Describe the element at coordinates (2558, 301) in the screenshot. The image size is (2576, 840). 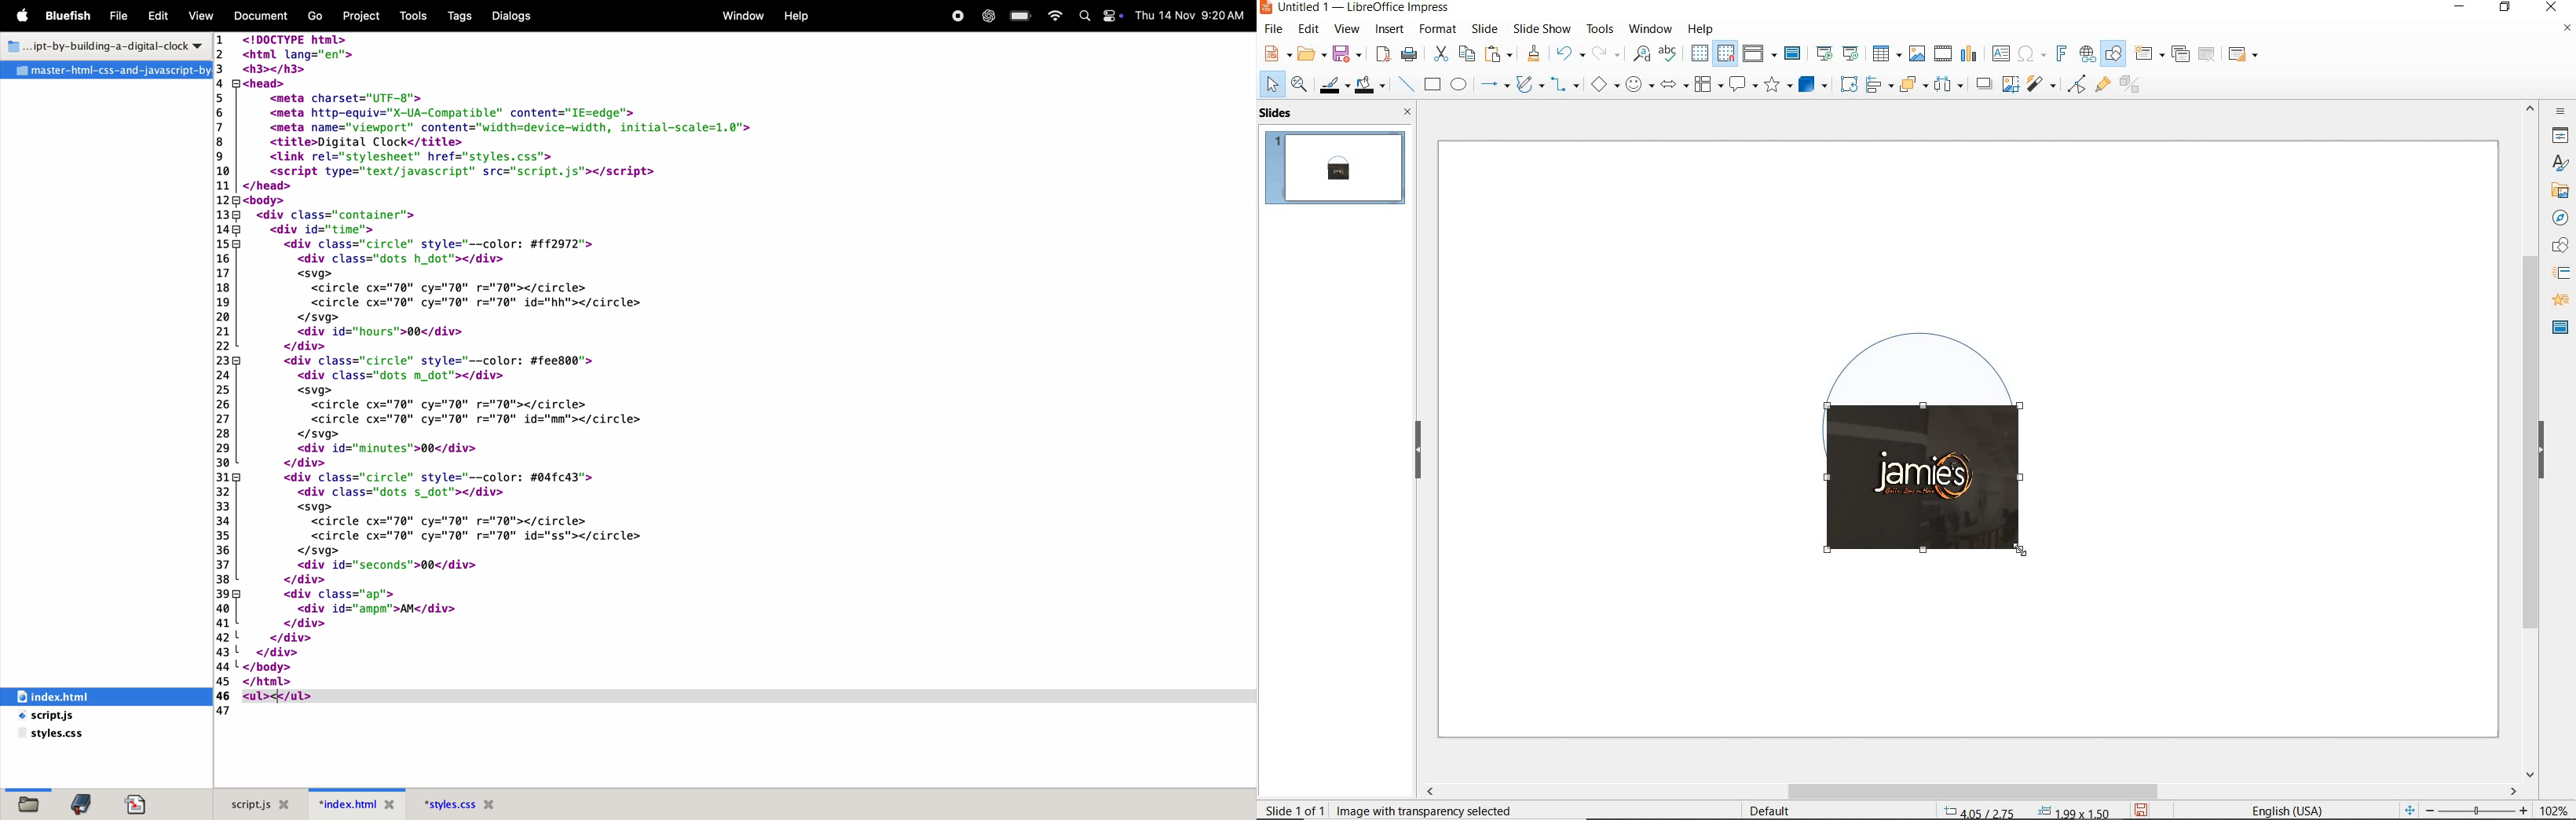
I see `animation` at that location.